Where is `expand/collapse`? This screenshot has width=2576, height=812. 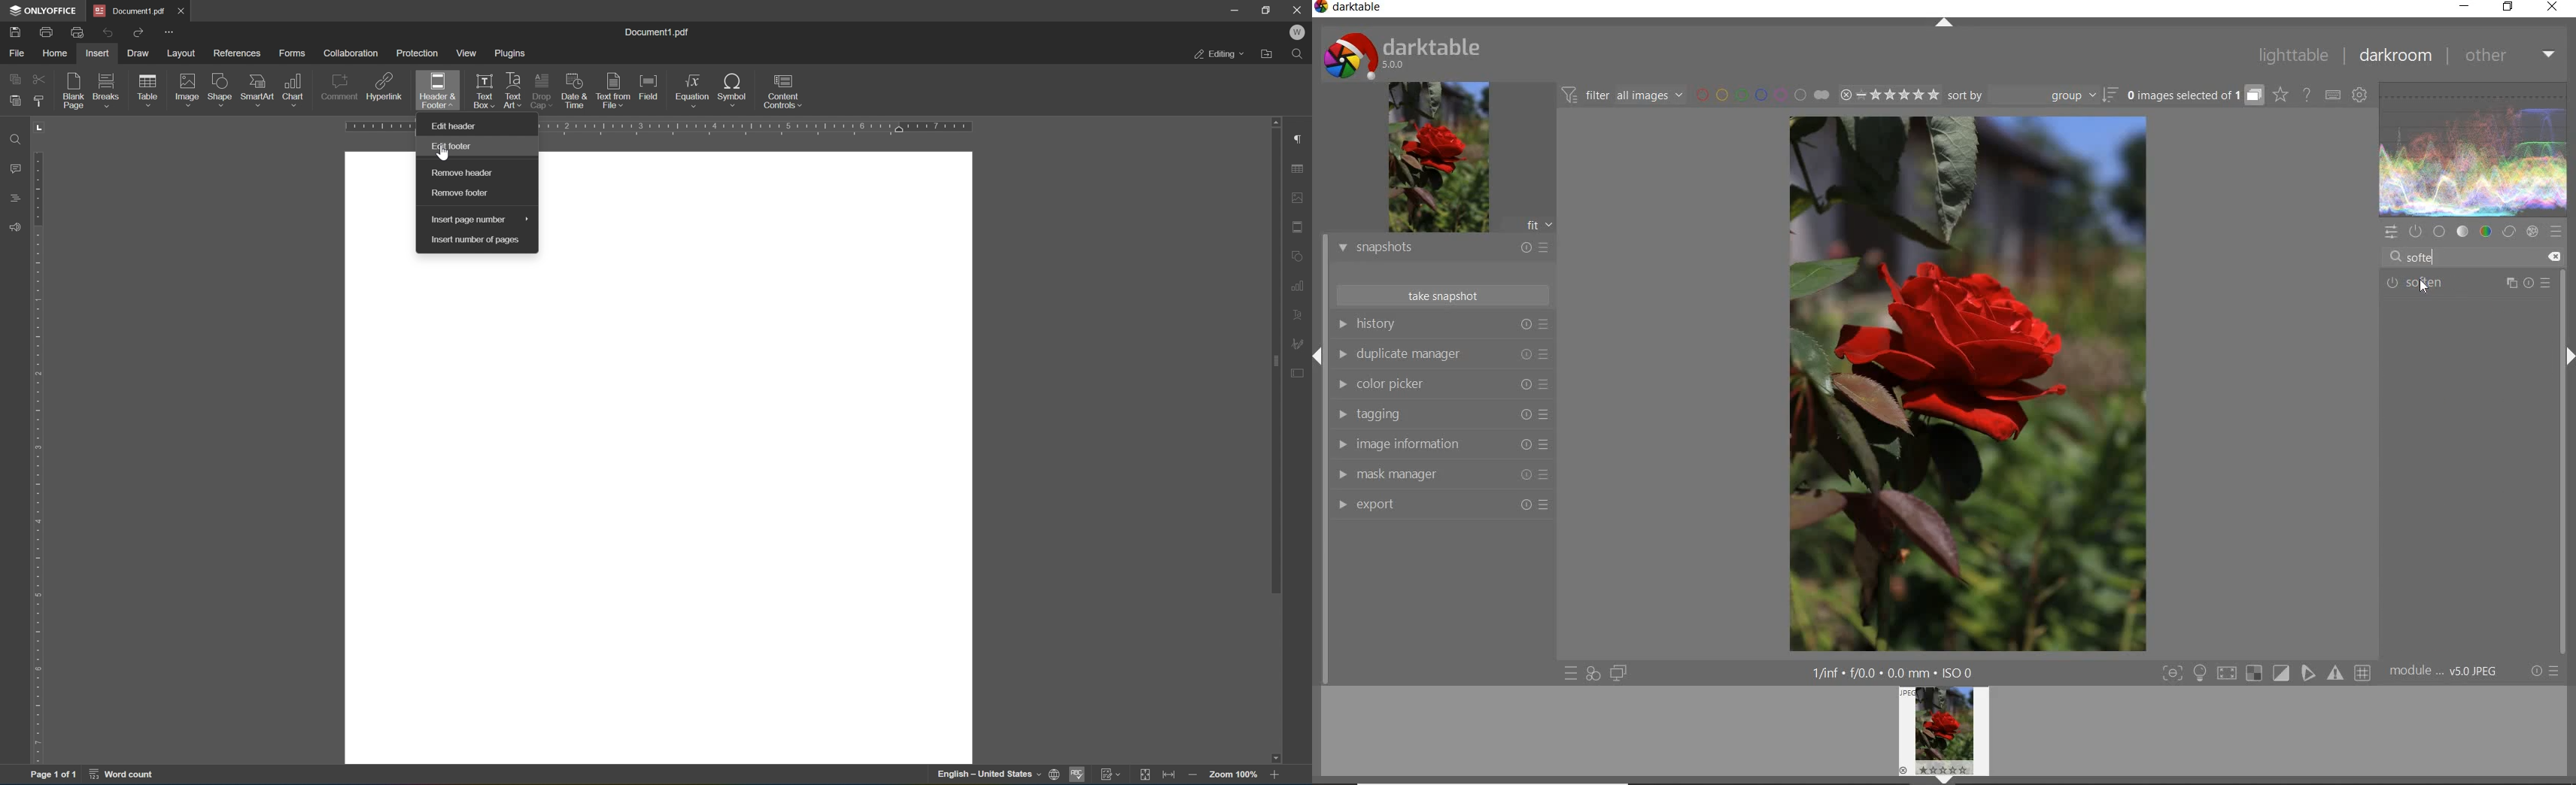 expand/collapse is located at coordinates (1947, 24).